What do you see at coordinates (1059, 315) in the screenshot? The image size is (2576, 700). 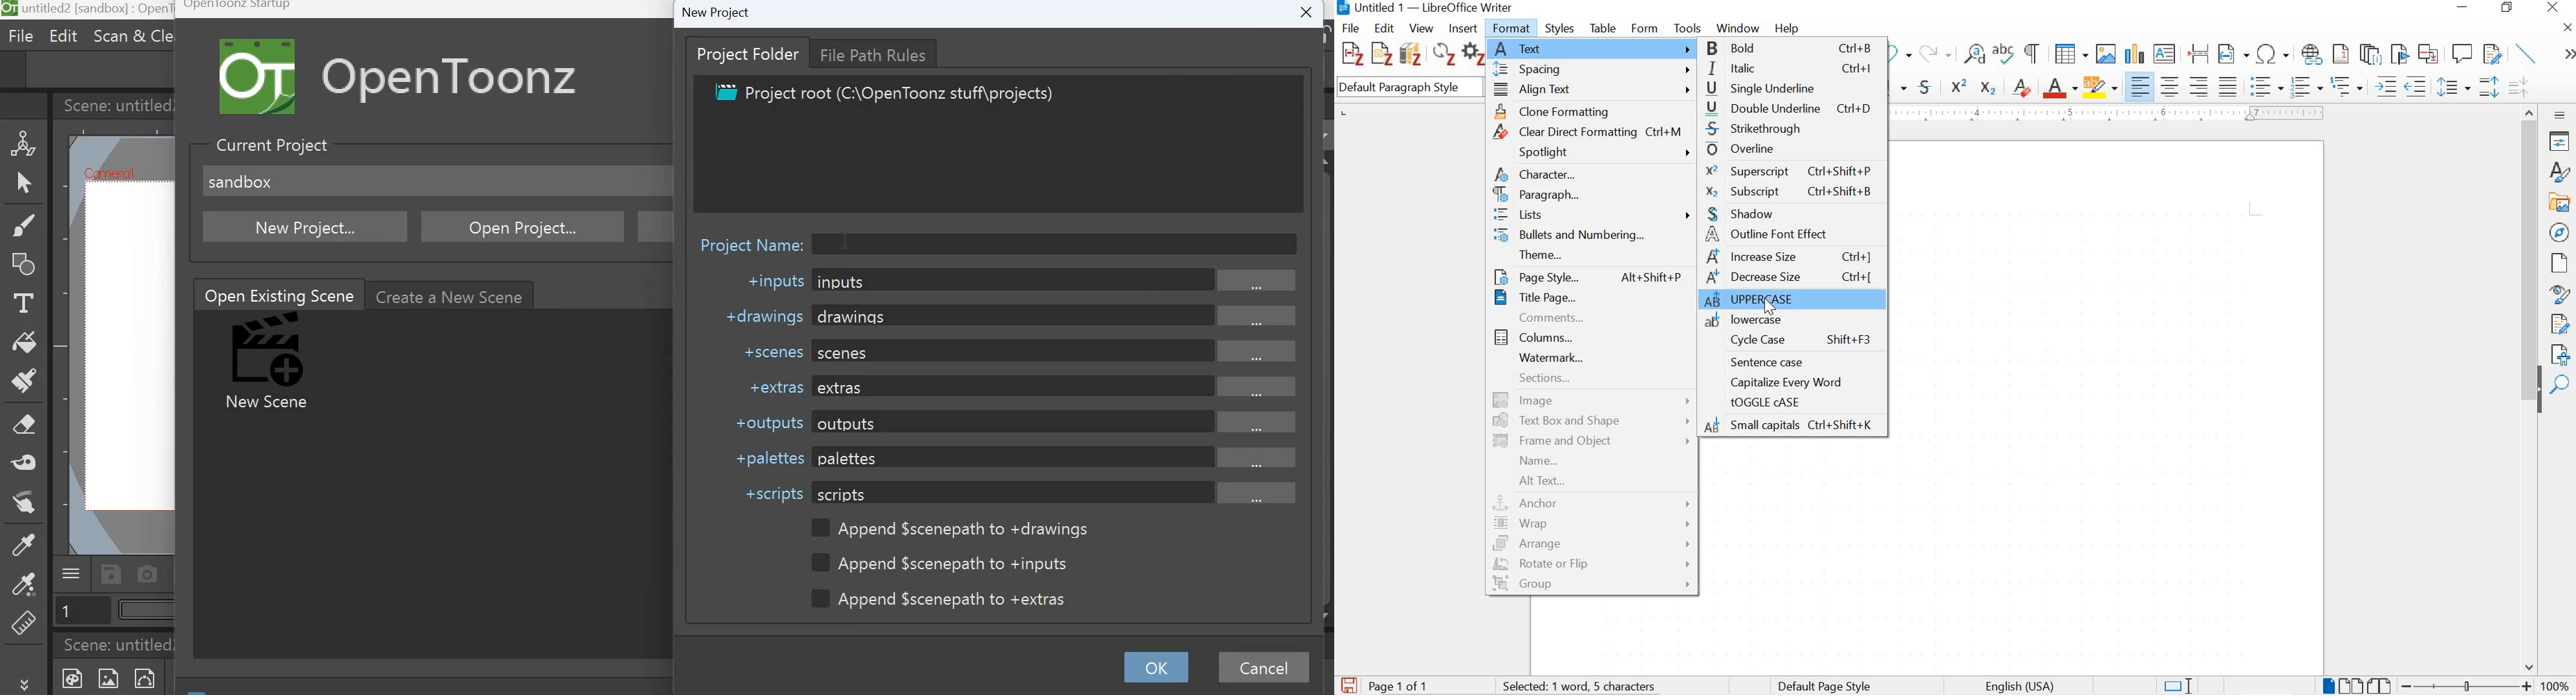 I see `drawings` at bounding box center [1059, 315].